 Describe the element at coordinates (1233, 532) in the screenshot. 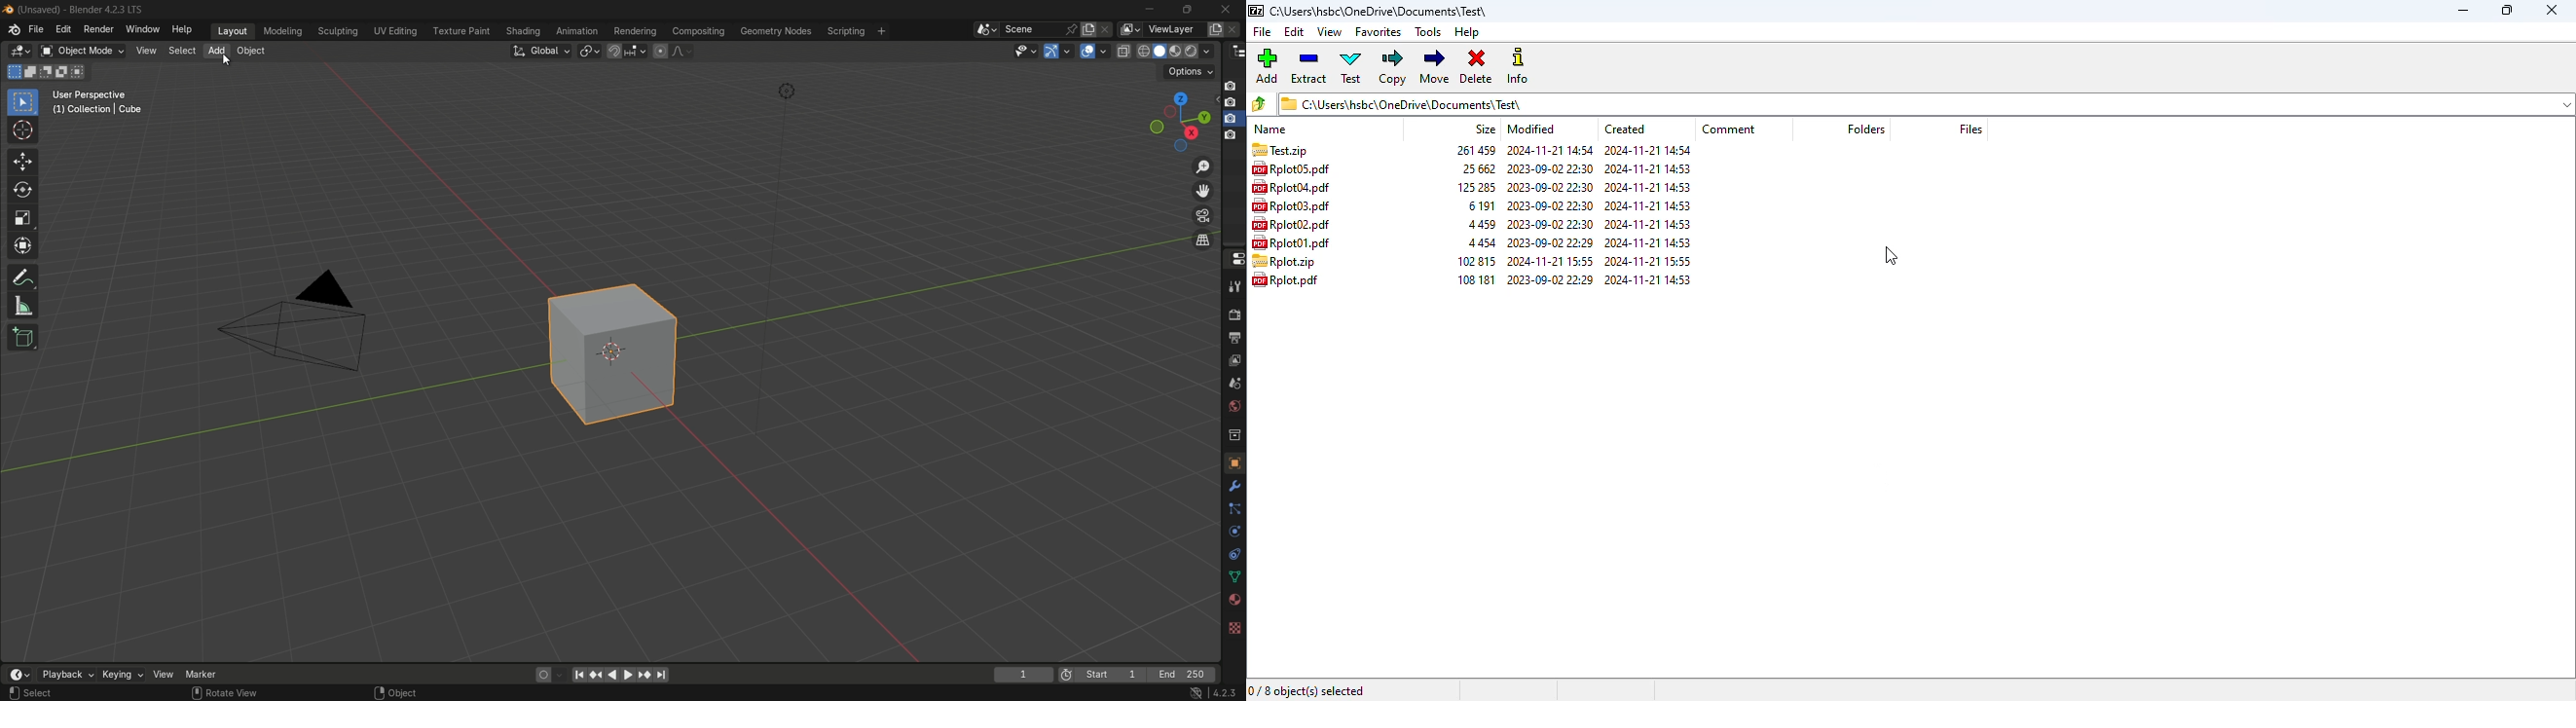

I see `physics` at that location.